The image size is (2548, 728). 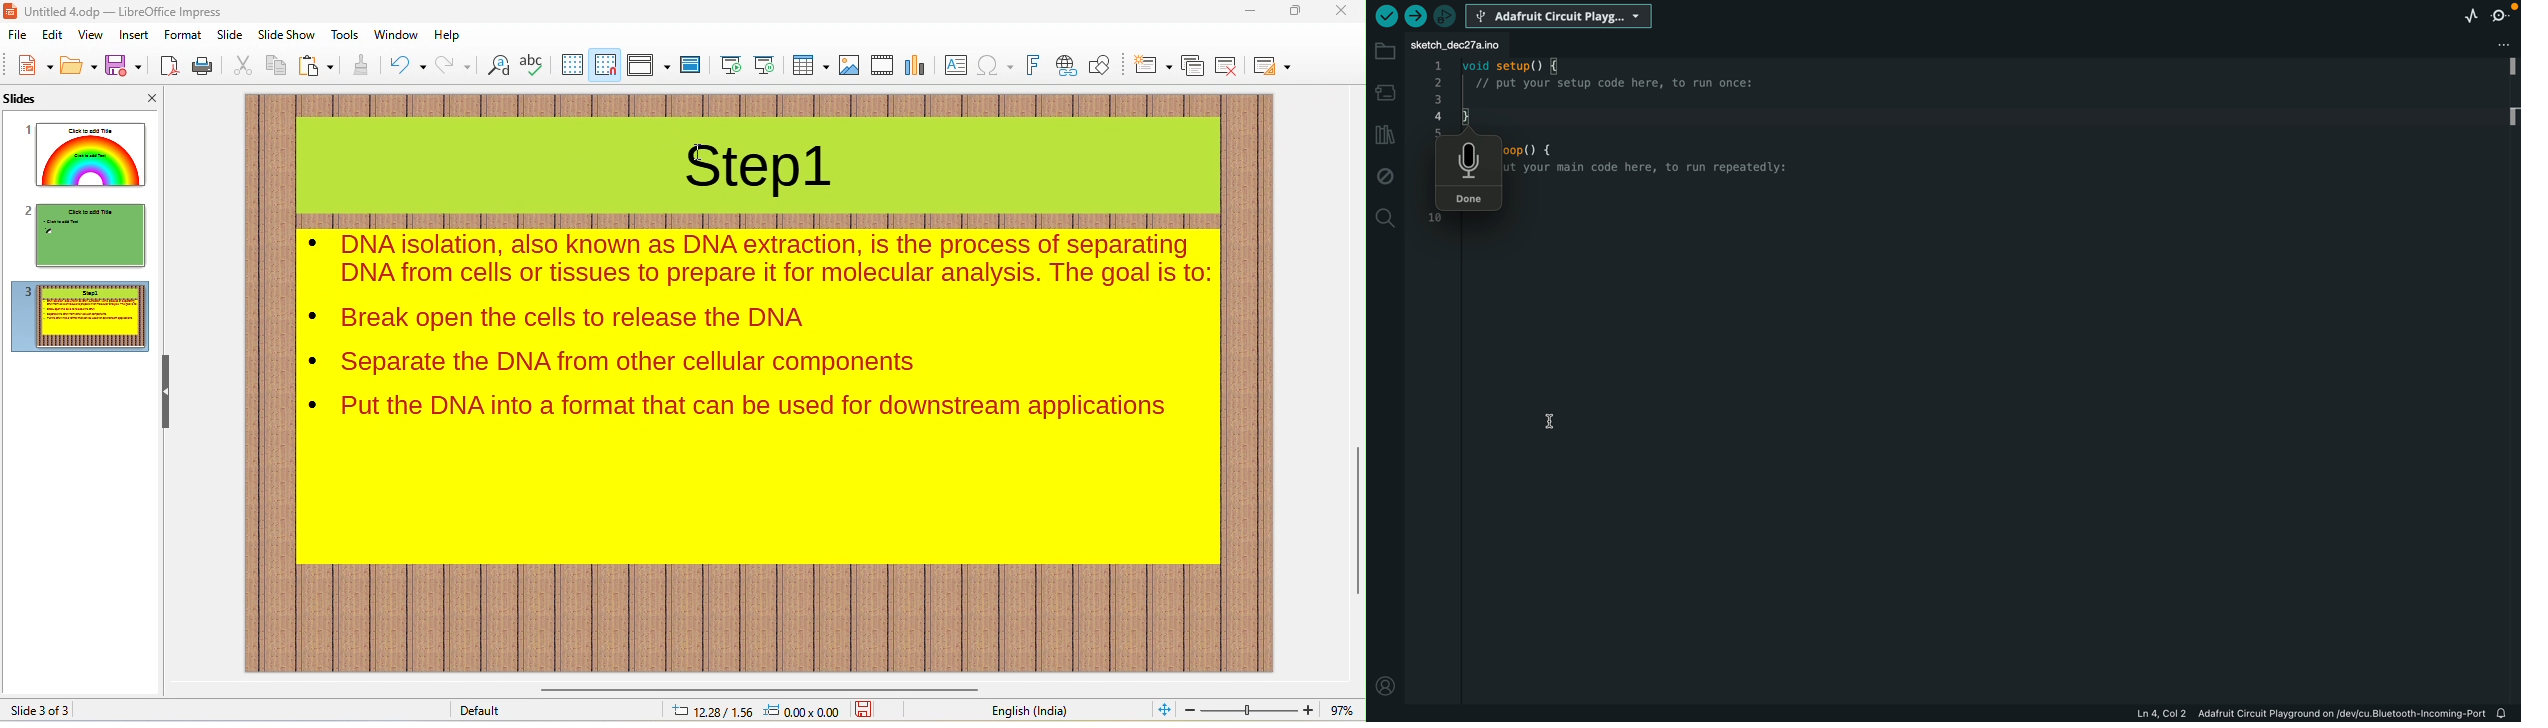 I want to click on cut, so click(x=244, y=65).